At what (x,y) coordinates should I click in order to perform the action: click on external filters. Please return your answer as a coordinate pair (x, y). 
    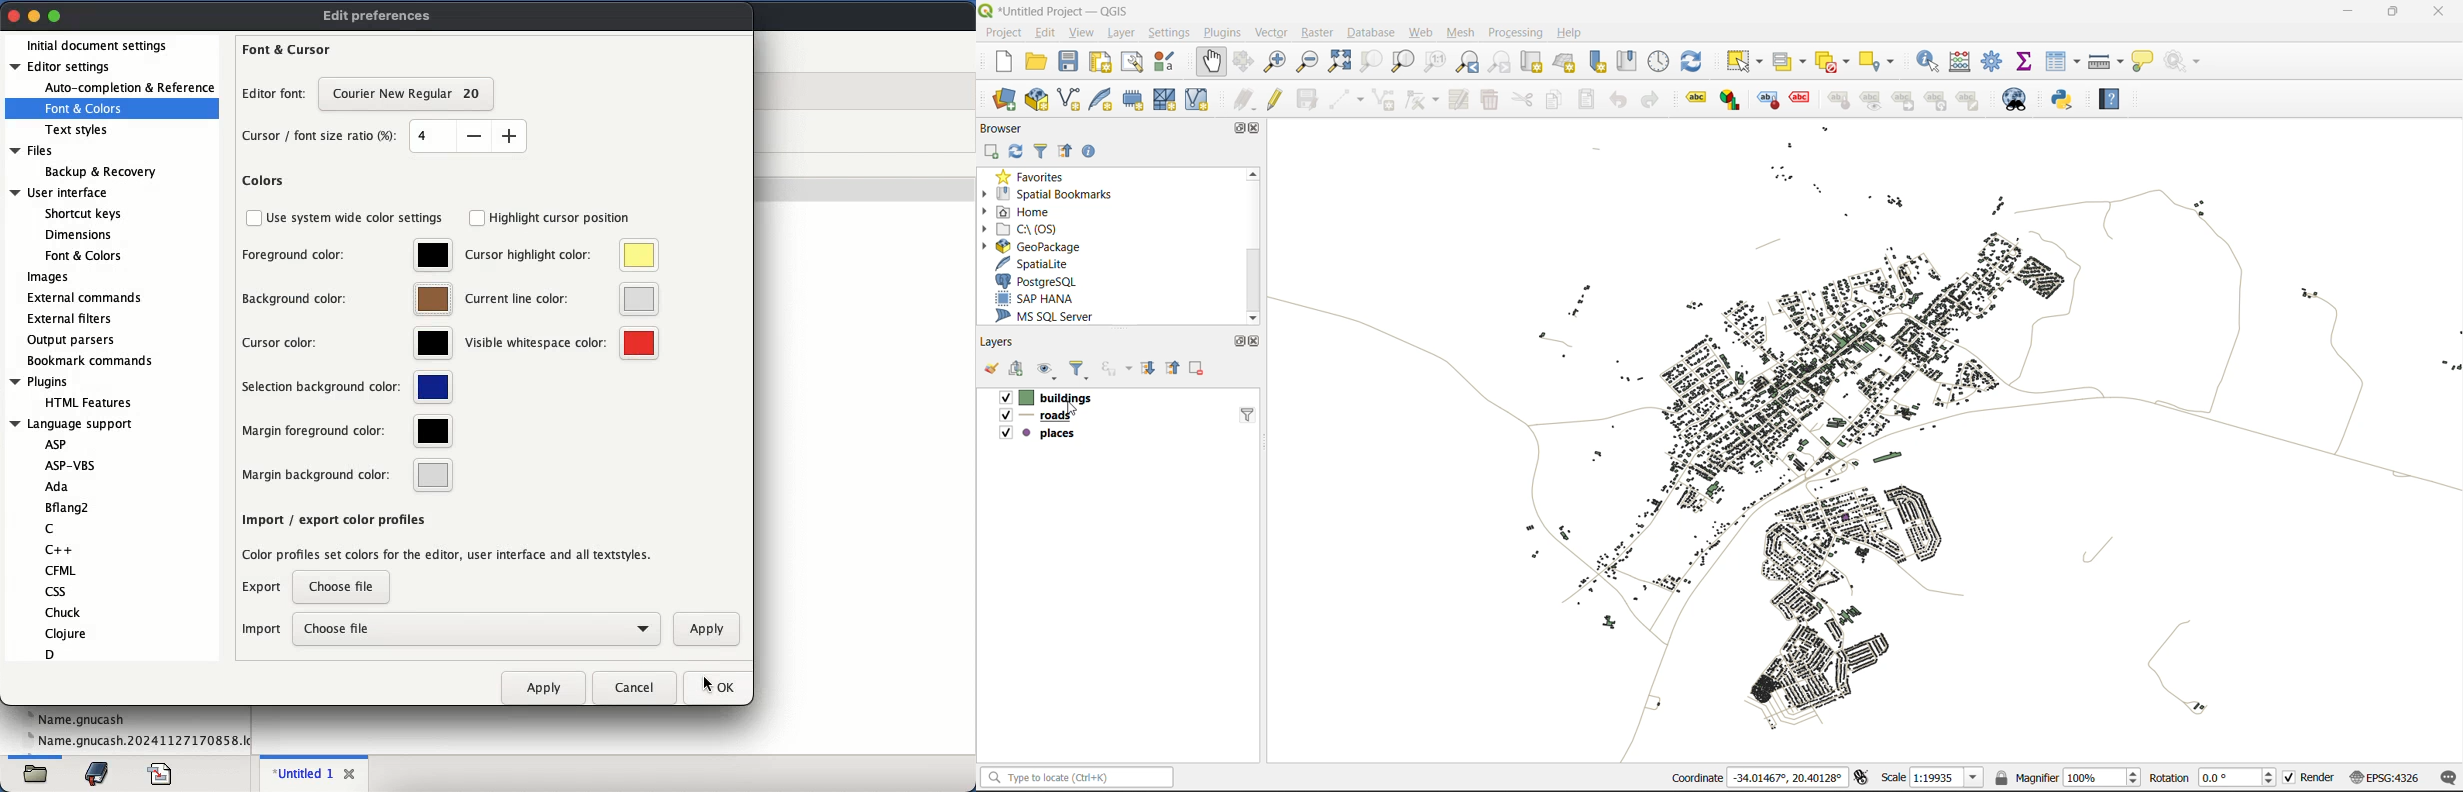
    Looking at the image, I should click on (69, 318).